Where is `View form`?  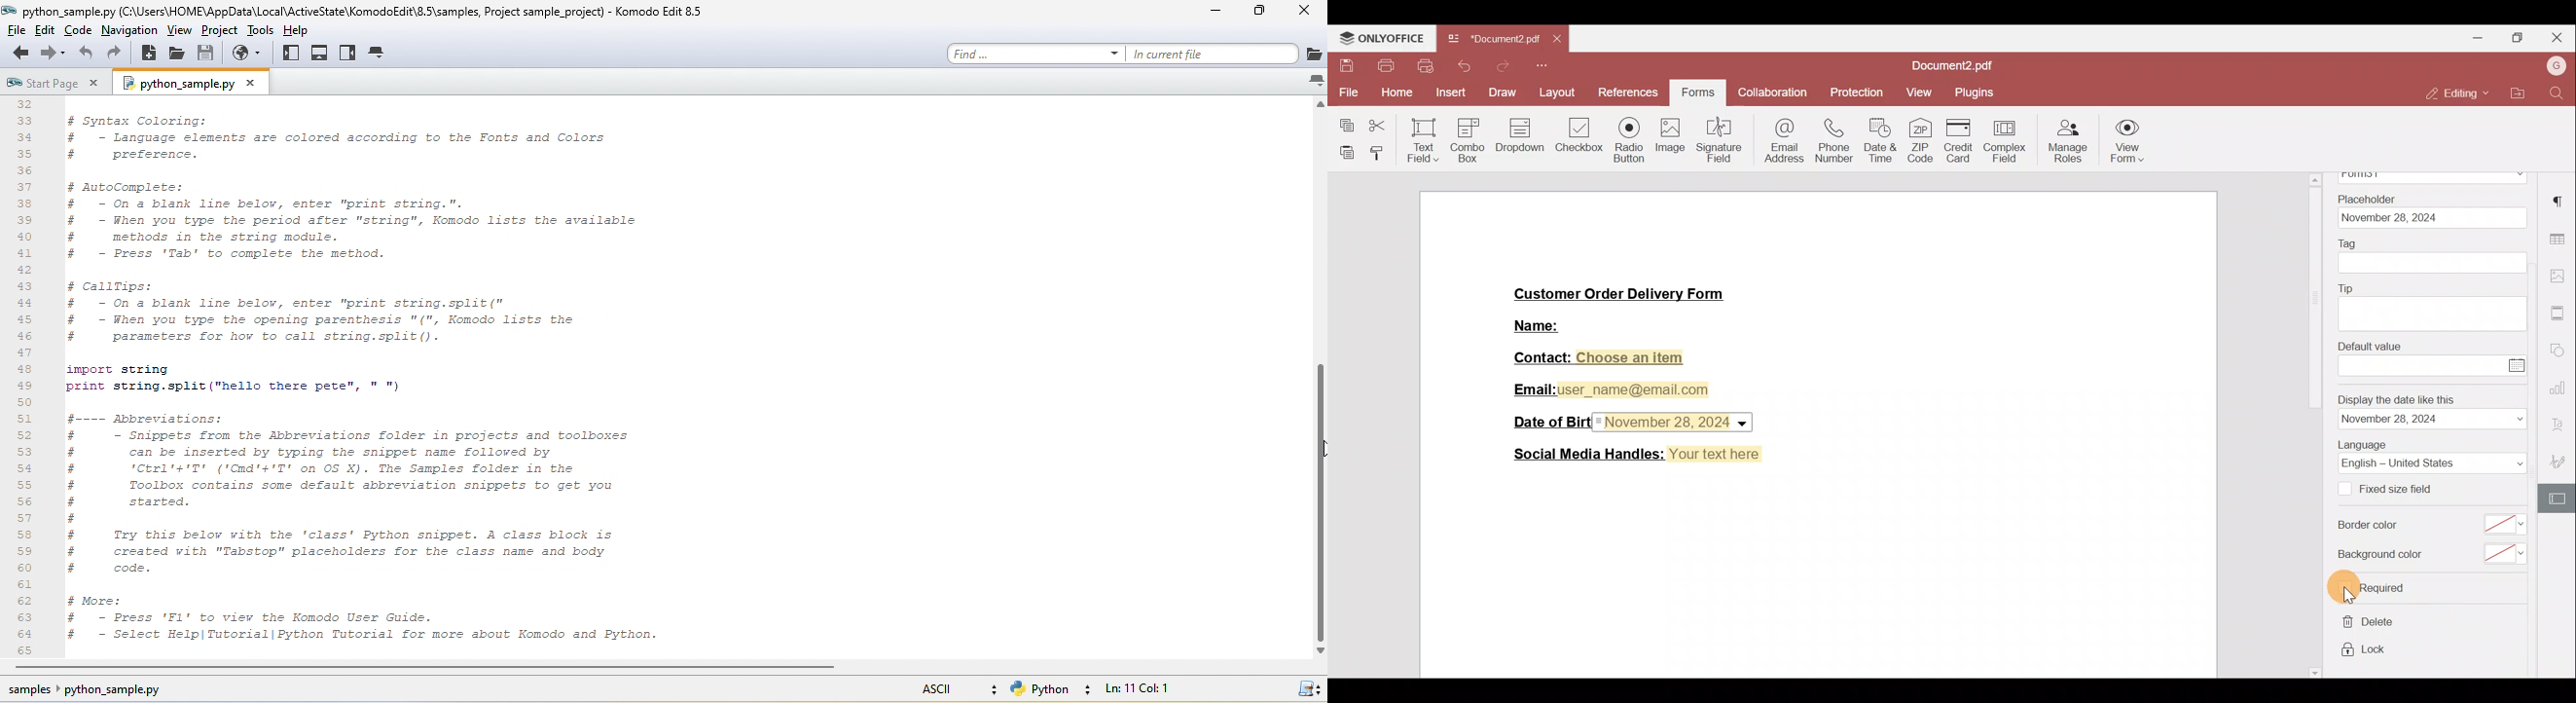
View form is located at coordinates (2125, 144).